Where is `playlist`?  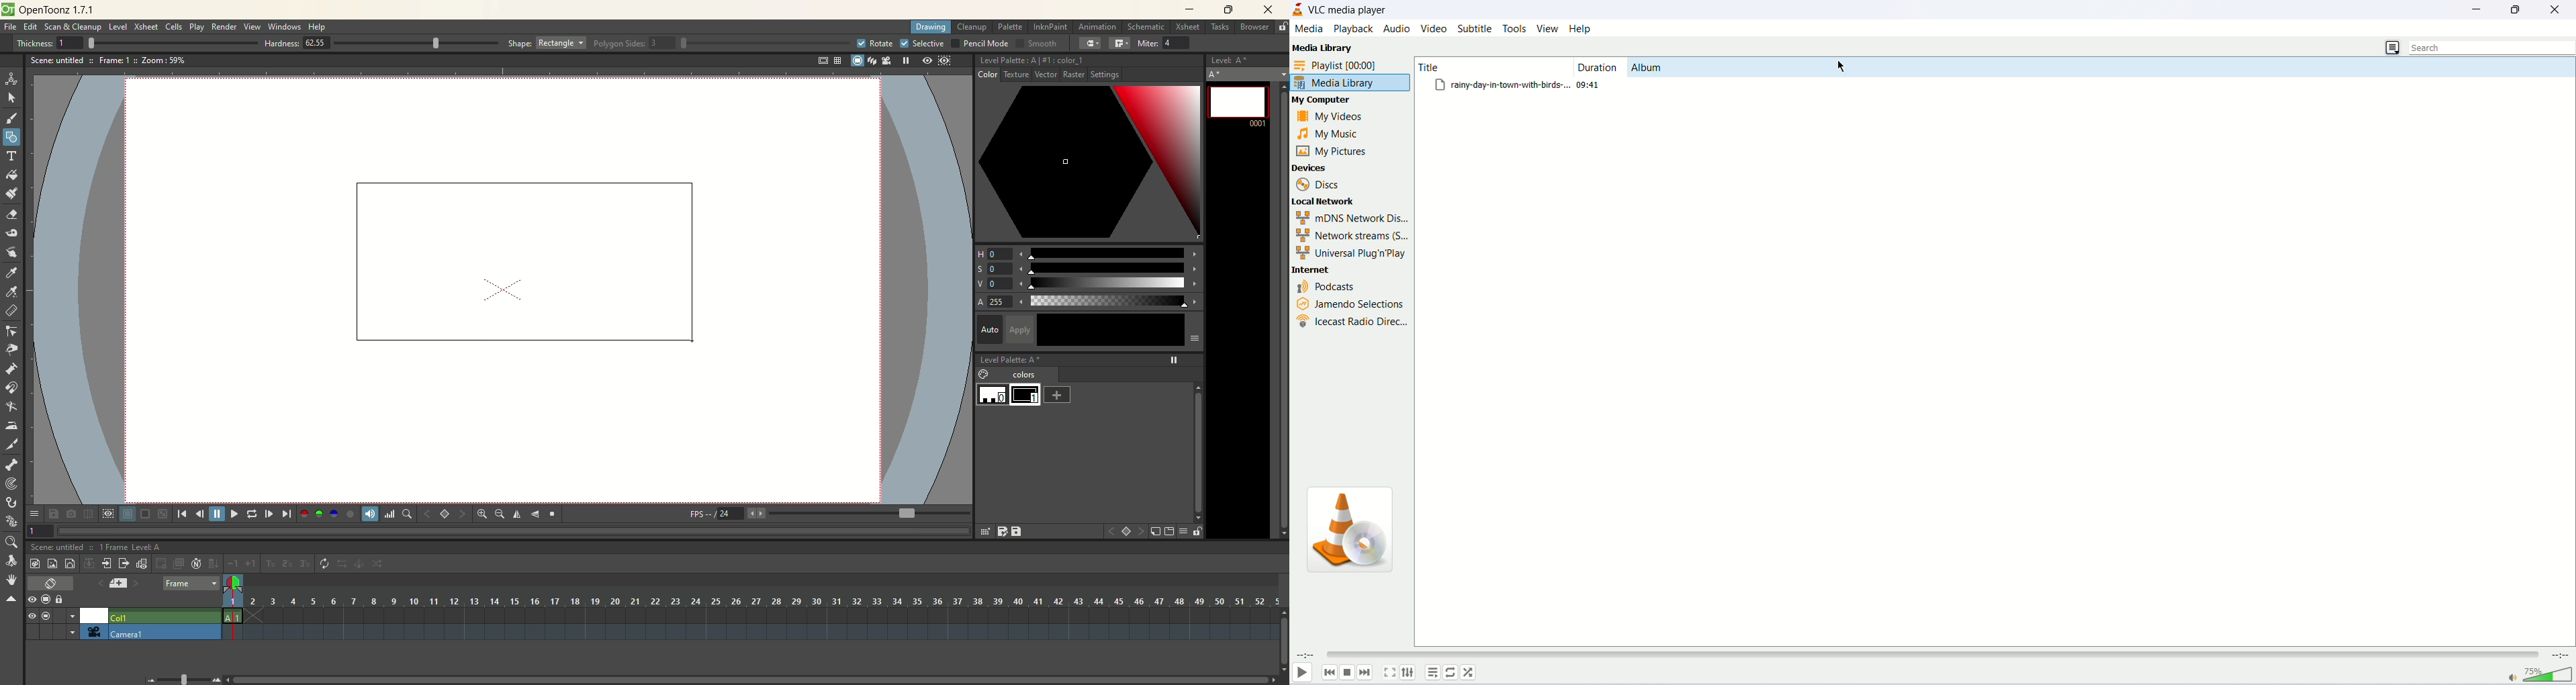
playlist is located at coordinates (1431, 673).